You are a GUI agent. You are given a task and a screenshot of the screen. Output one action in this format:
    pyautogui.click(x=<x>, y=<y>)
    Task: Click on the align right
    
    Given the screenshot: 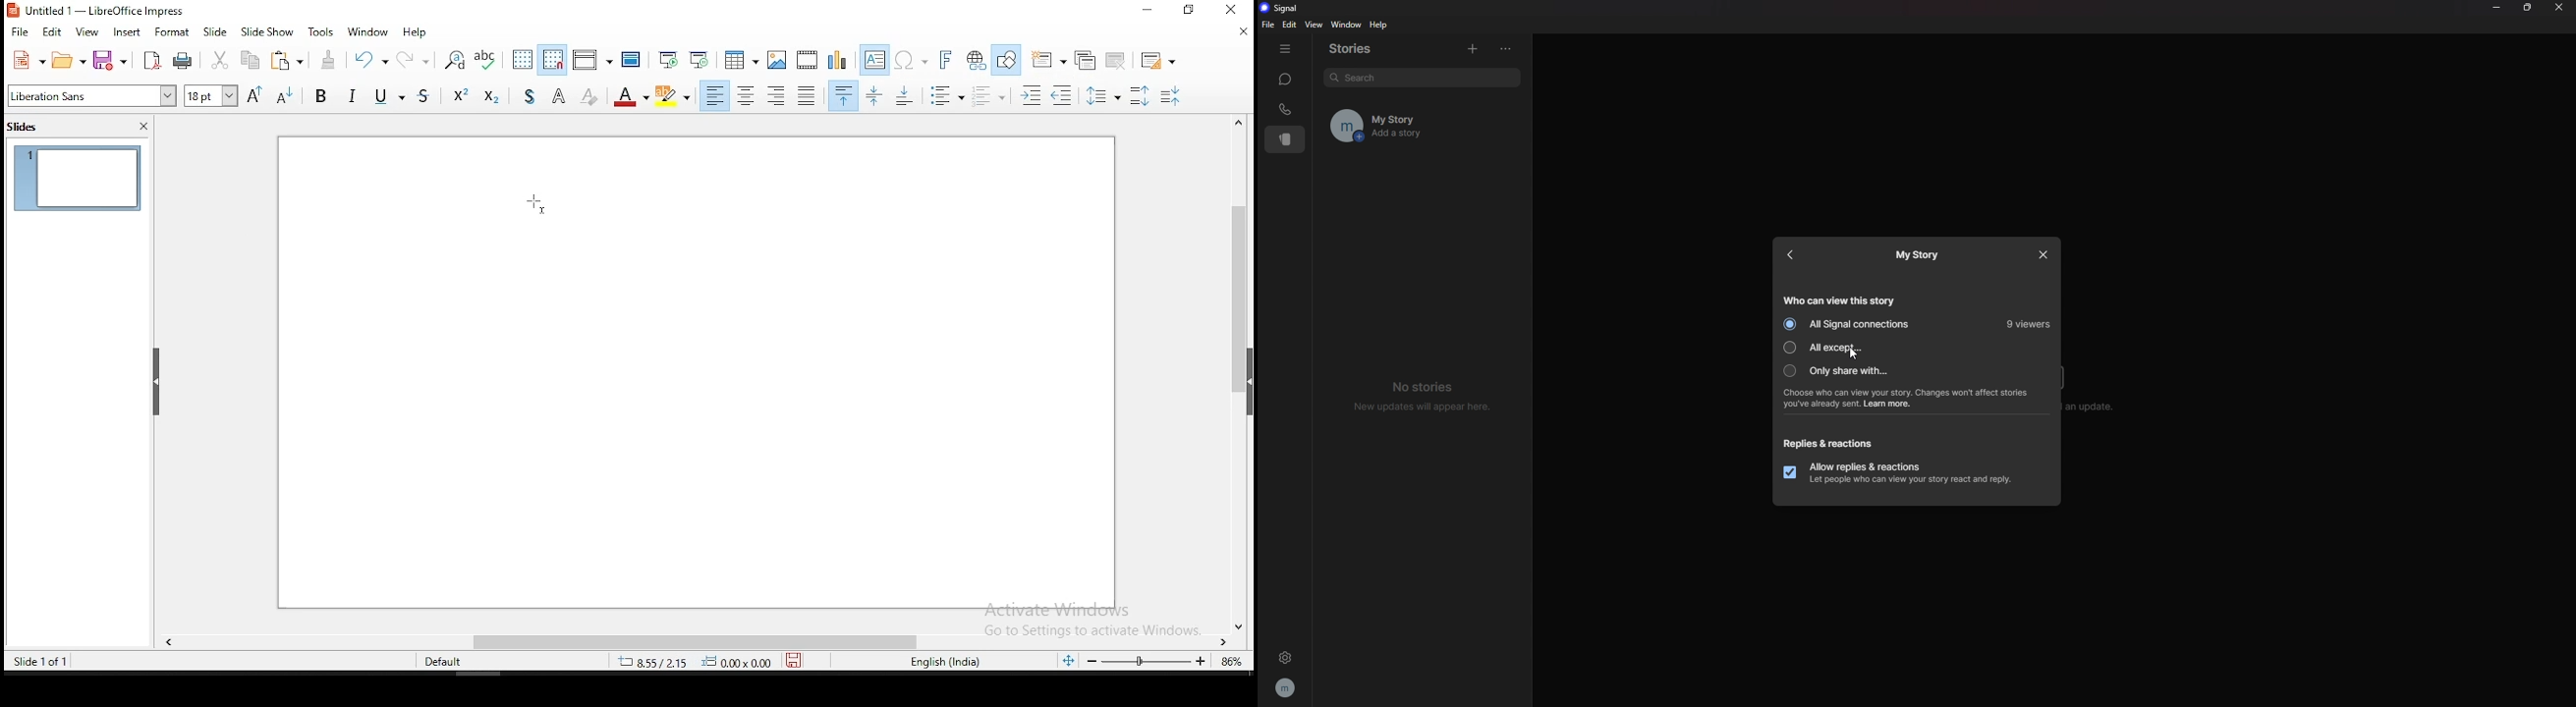 What is the action you would take?
    pyautogui.click(x=778, y=97)
    